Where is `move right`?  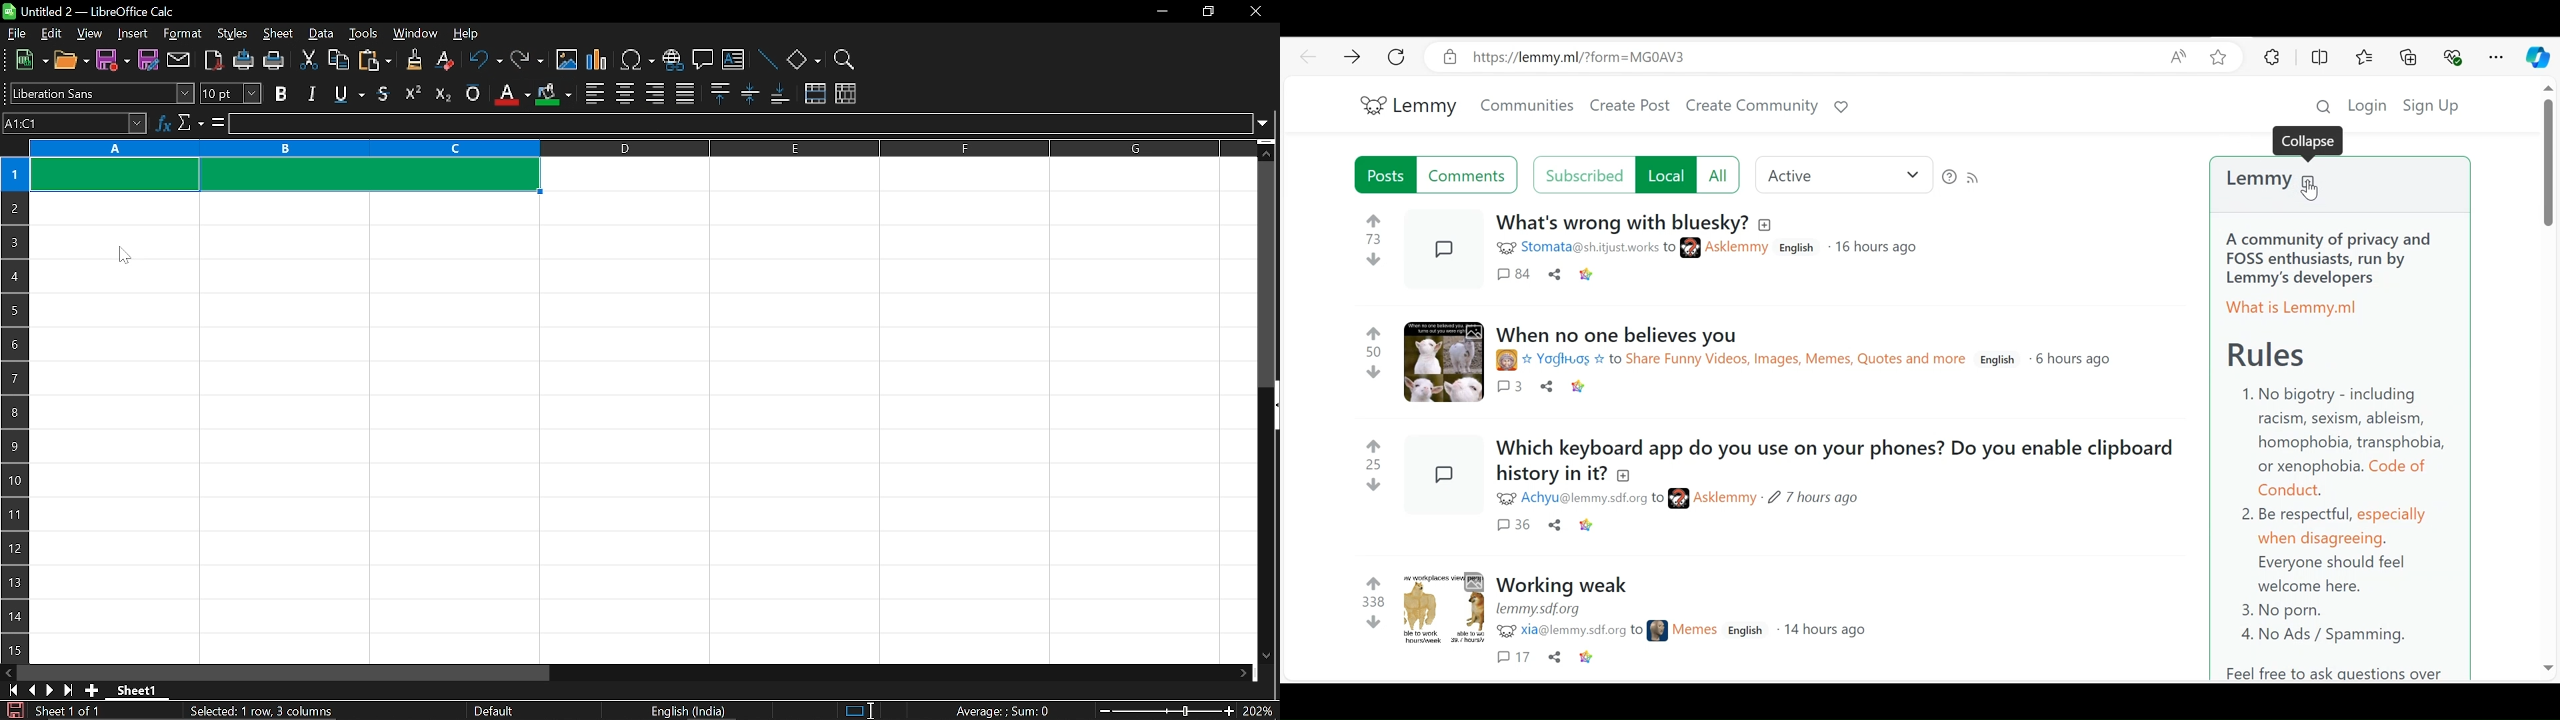
move right is located at coordinates (1245, 672).